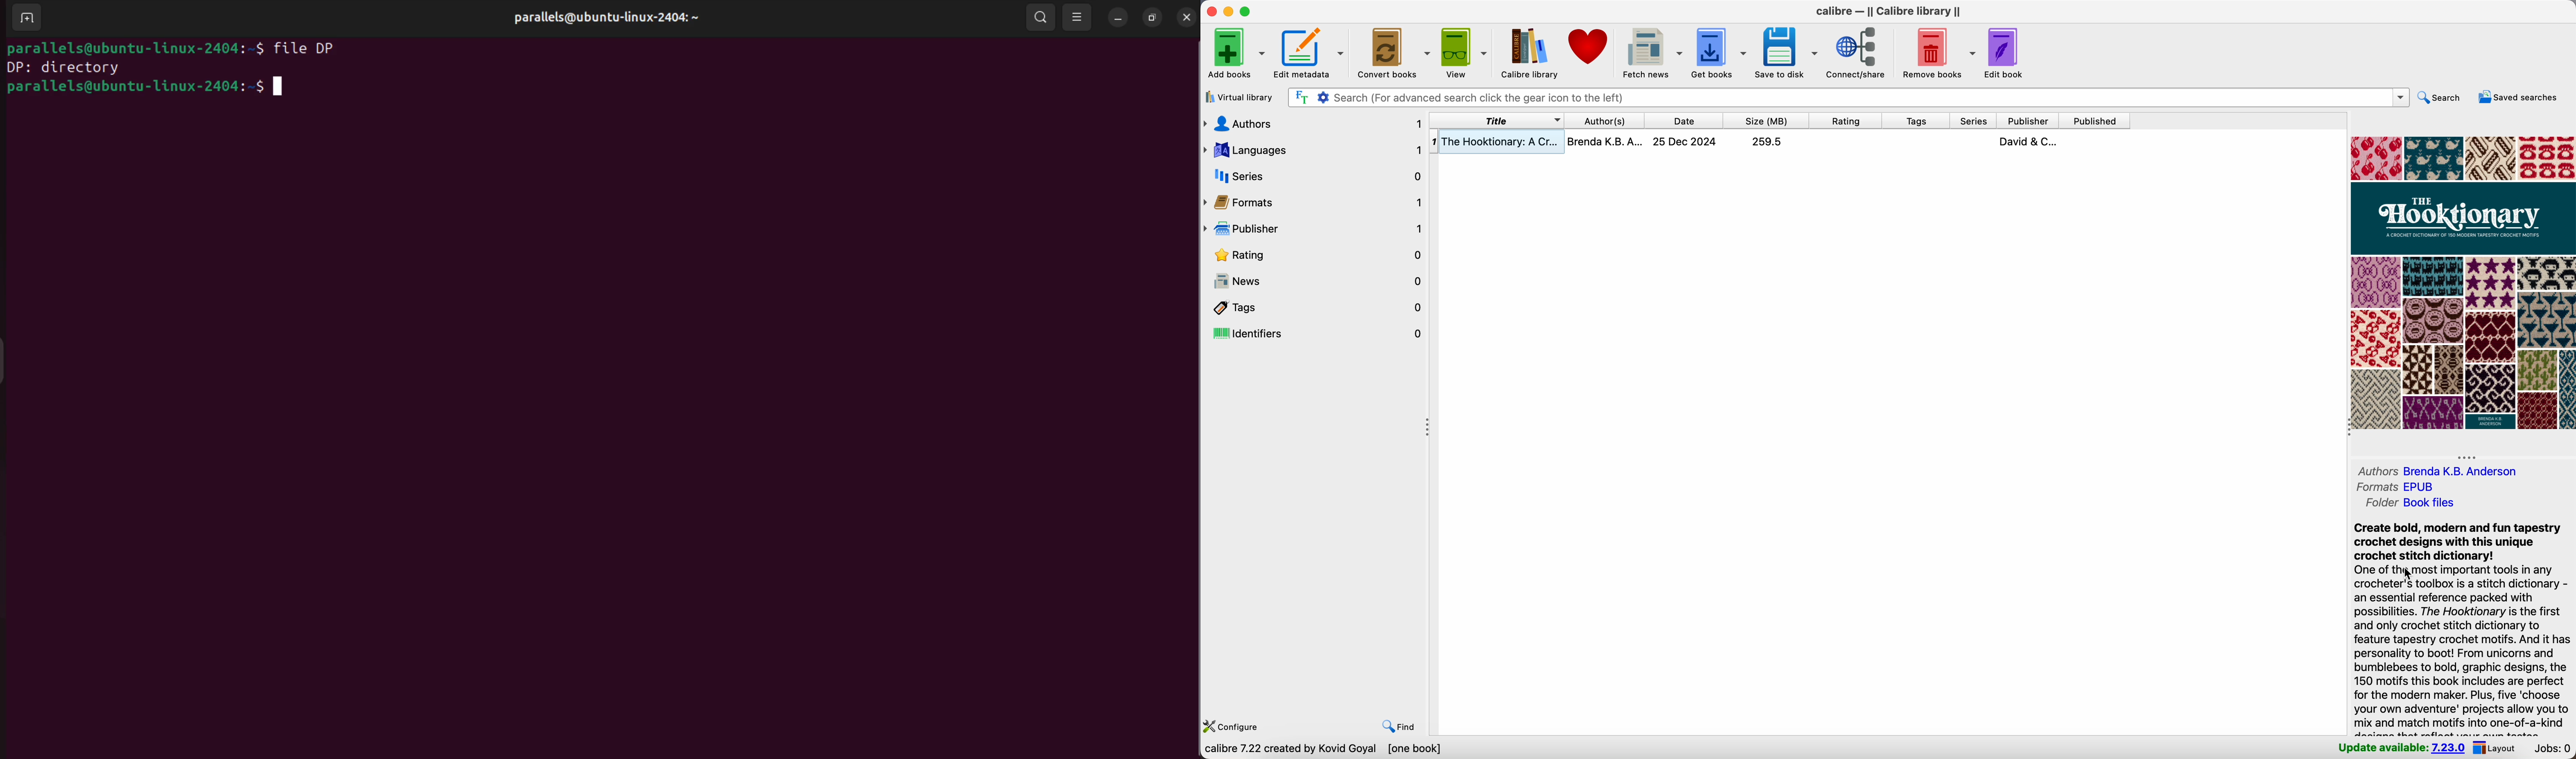 The height and width of the screenshot is (784, 2576). Describe the element at coordinates (2499, 749) in the screenshot. I see `layout` at that location.